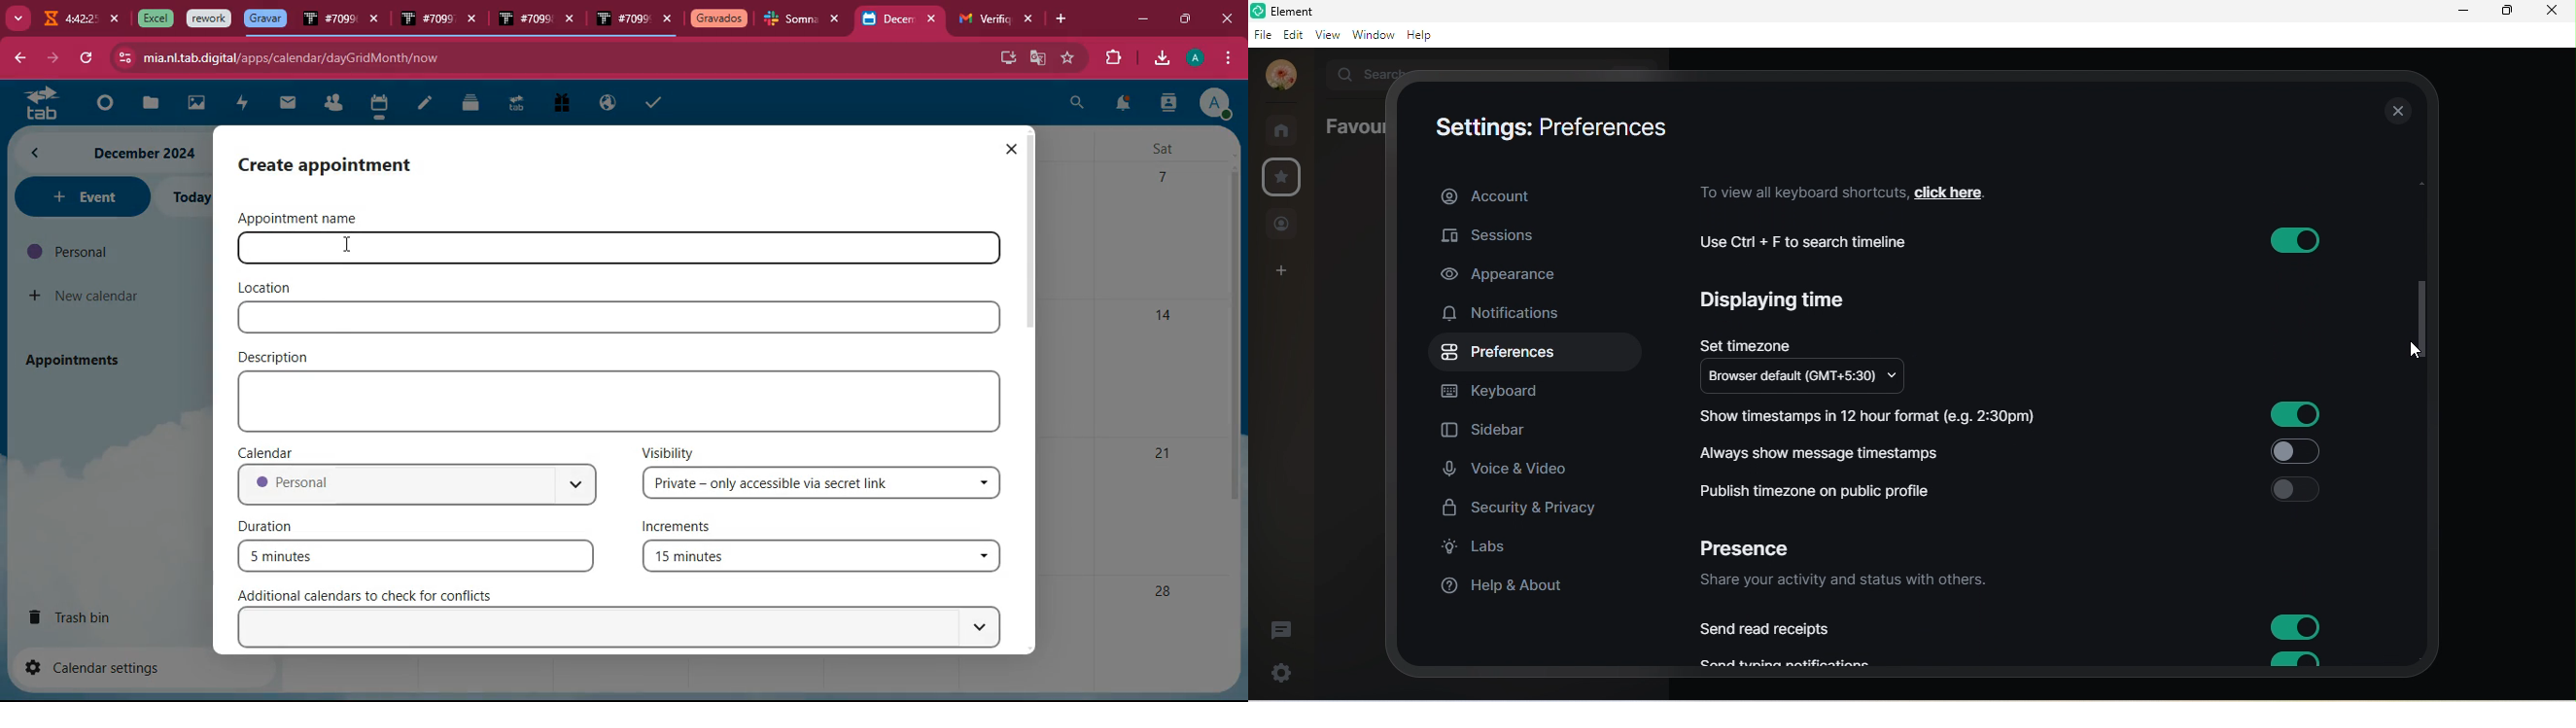  What do you see at coordinates (2291, 660) in the screenshot?
I see `button` at bounding box center [2291, 660].